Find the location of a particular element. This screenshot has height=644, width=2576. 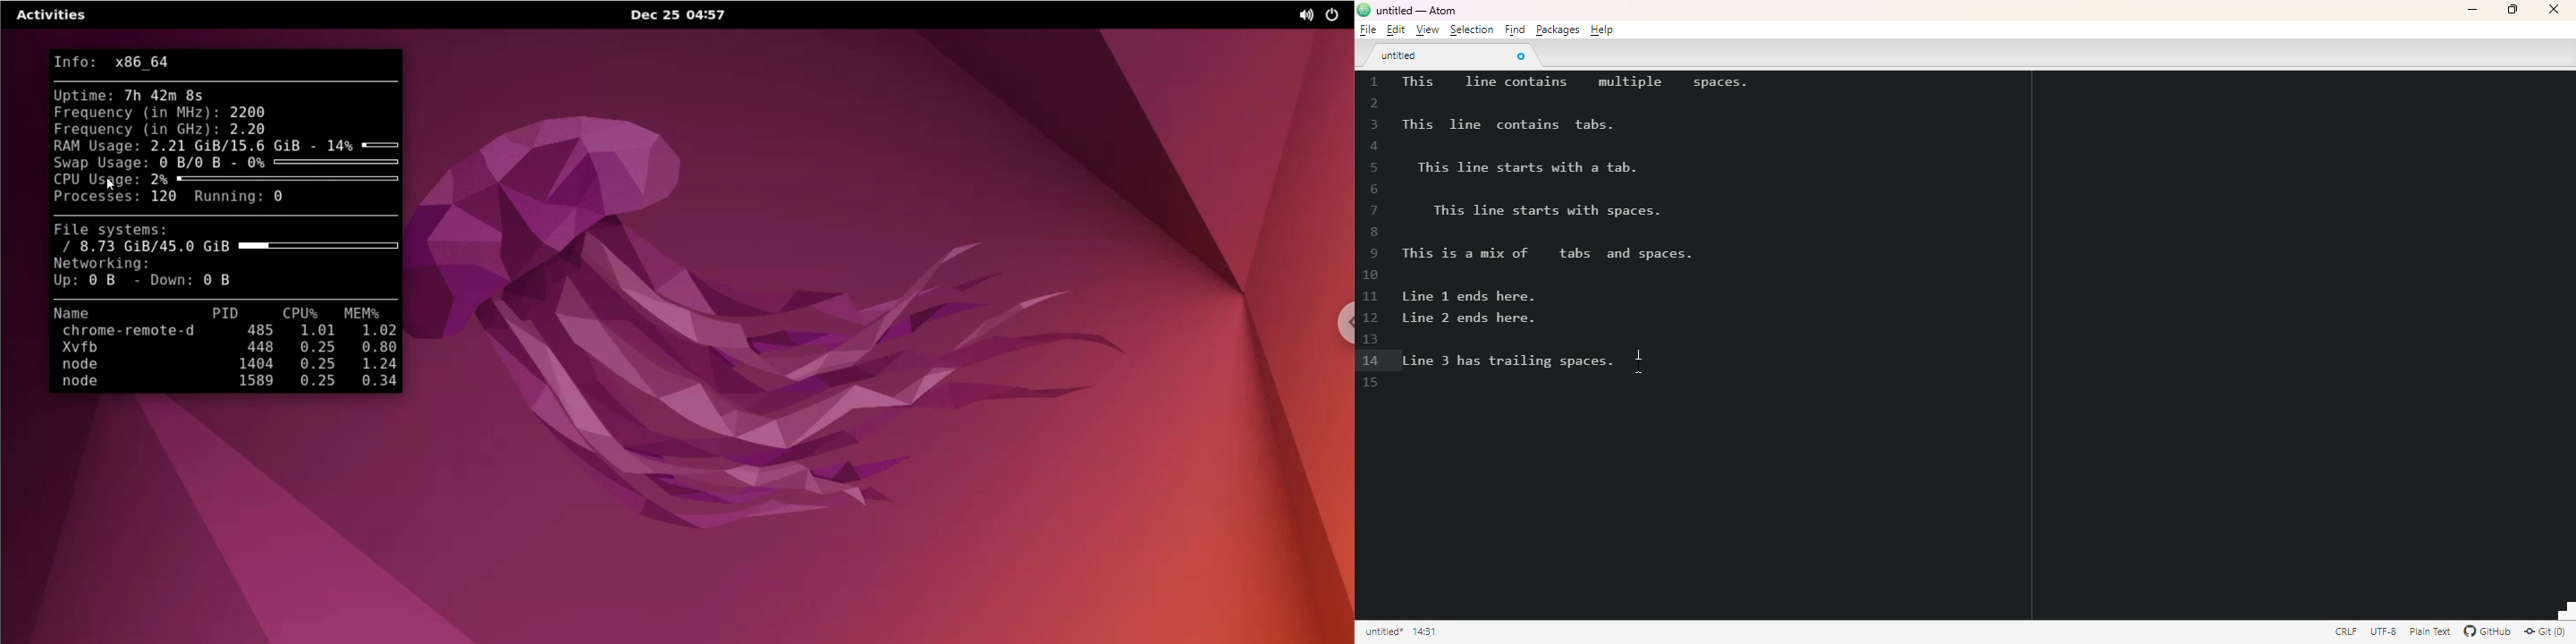

maximize is located at coordinates (2513, 9).